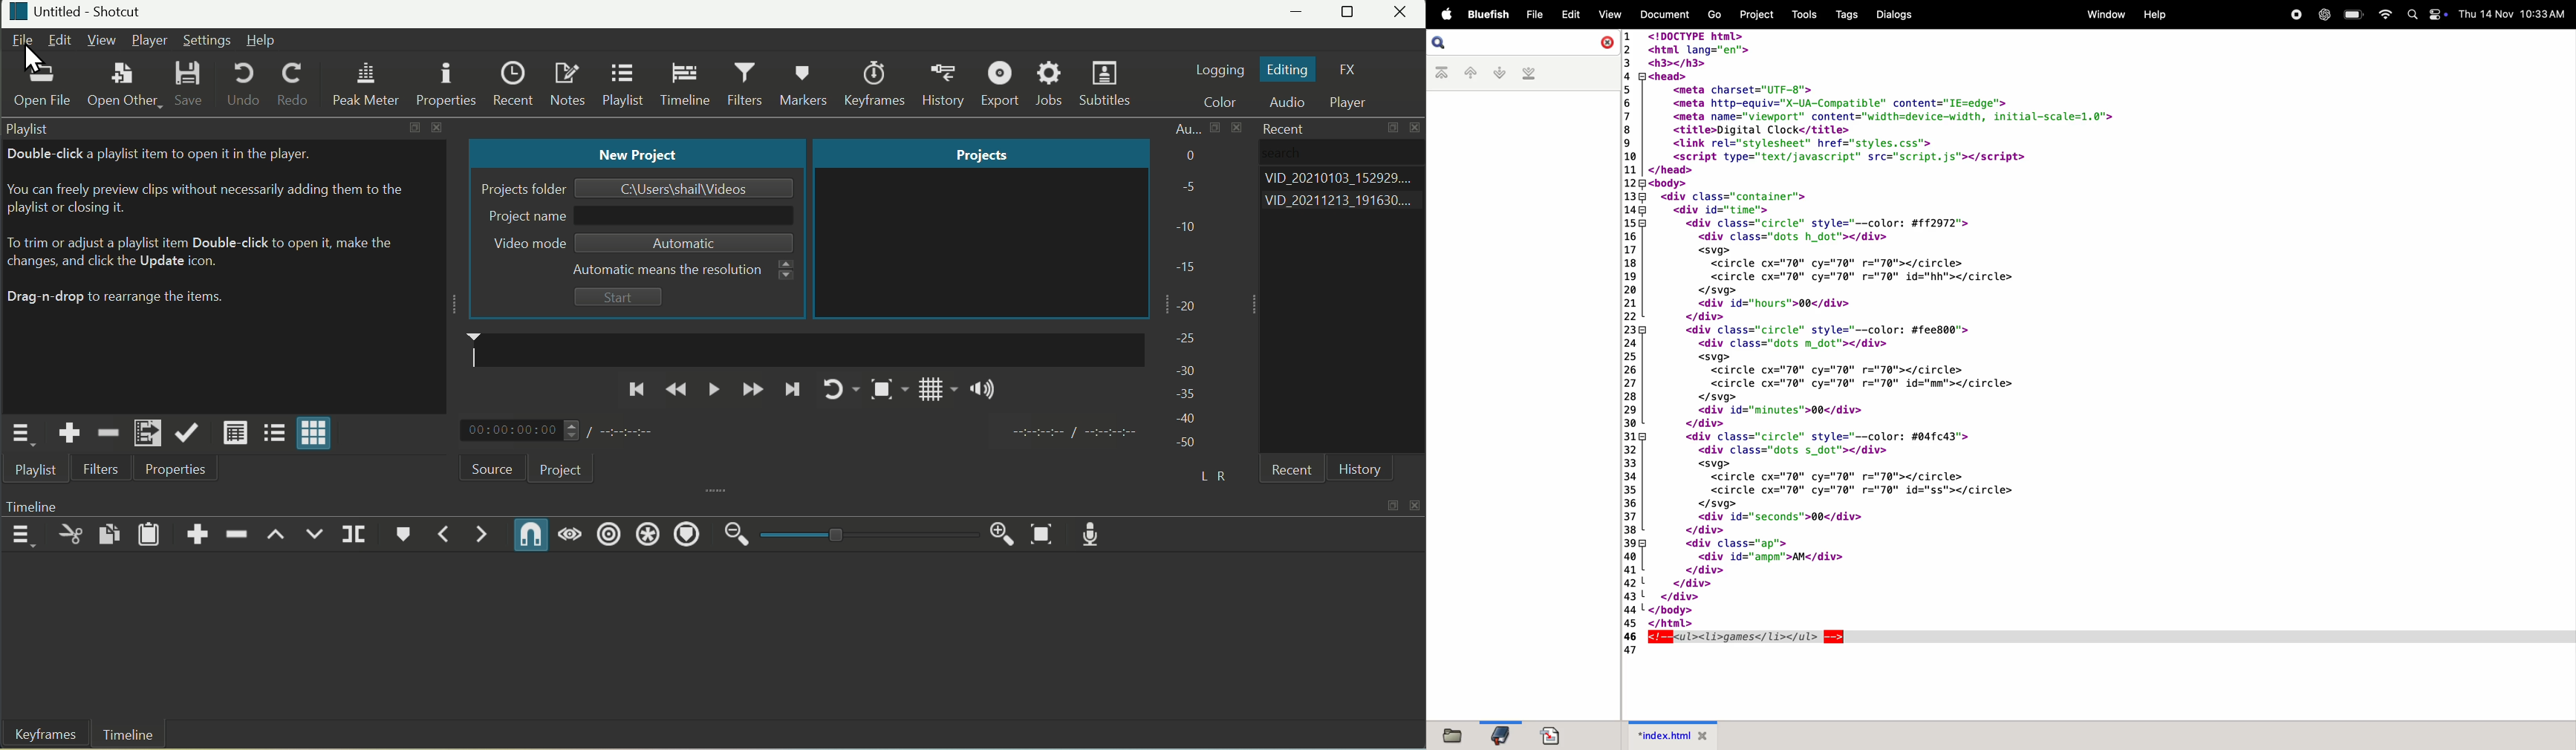  What do you see at coordinates (1343, 203) in the screenshot?
I see `Videos list` at bounding box center [1343, 203].